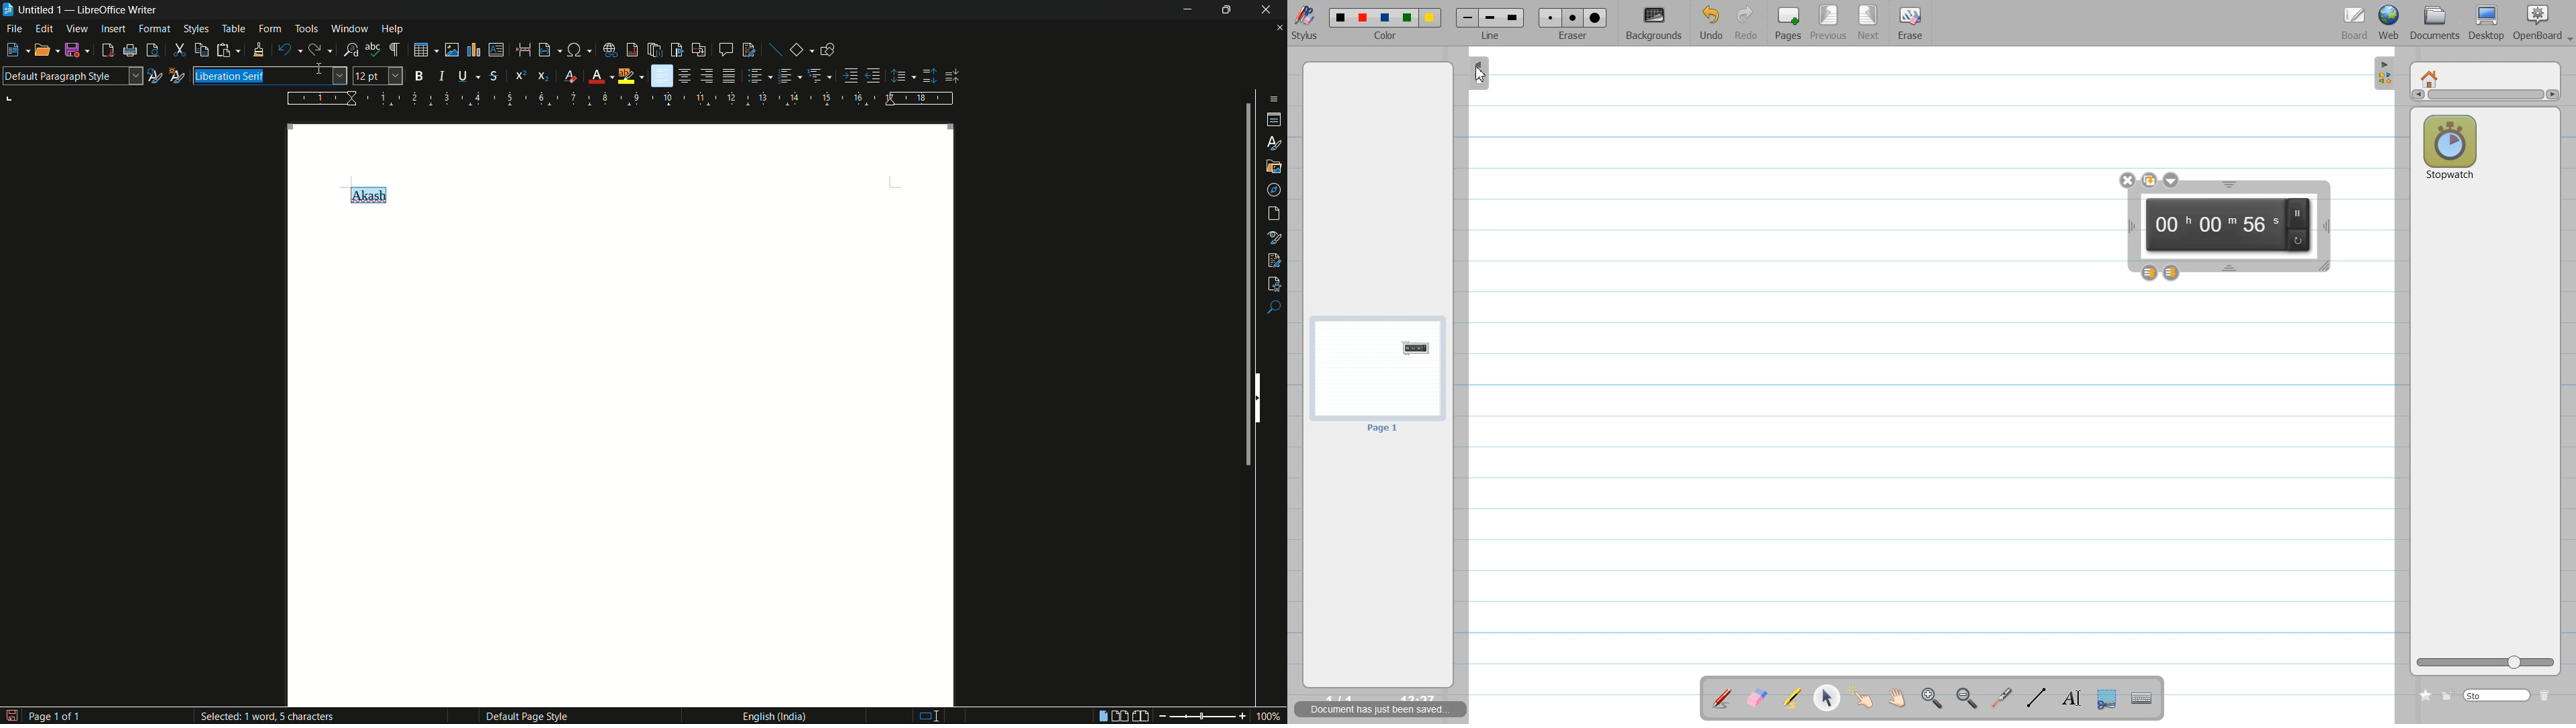 The image size is (2576, 728). I want to click on align right, so click(706, 76).